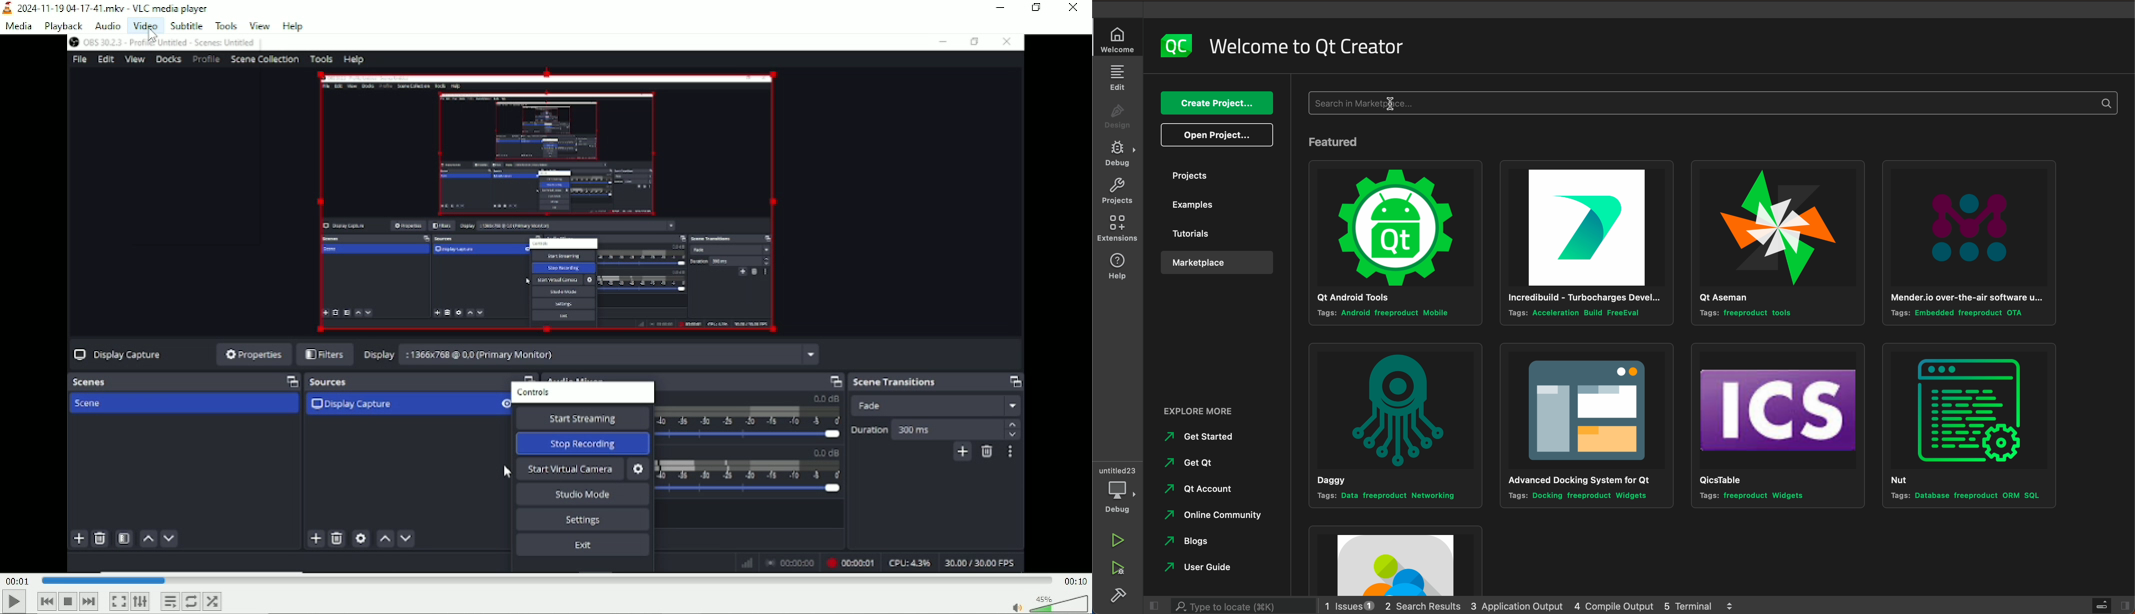 Image resolution: width=2156 pixels, height=616 pixels. Describe the element at coordinates (1212, 208) in the screenshot. I see `examples` at that location.